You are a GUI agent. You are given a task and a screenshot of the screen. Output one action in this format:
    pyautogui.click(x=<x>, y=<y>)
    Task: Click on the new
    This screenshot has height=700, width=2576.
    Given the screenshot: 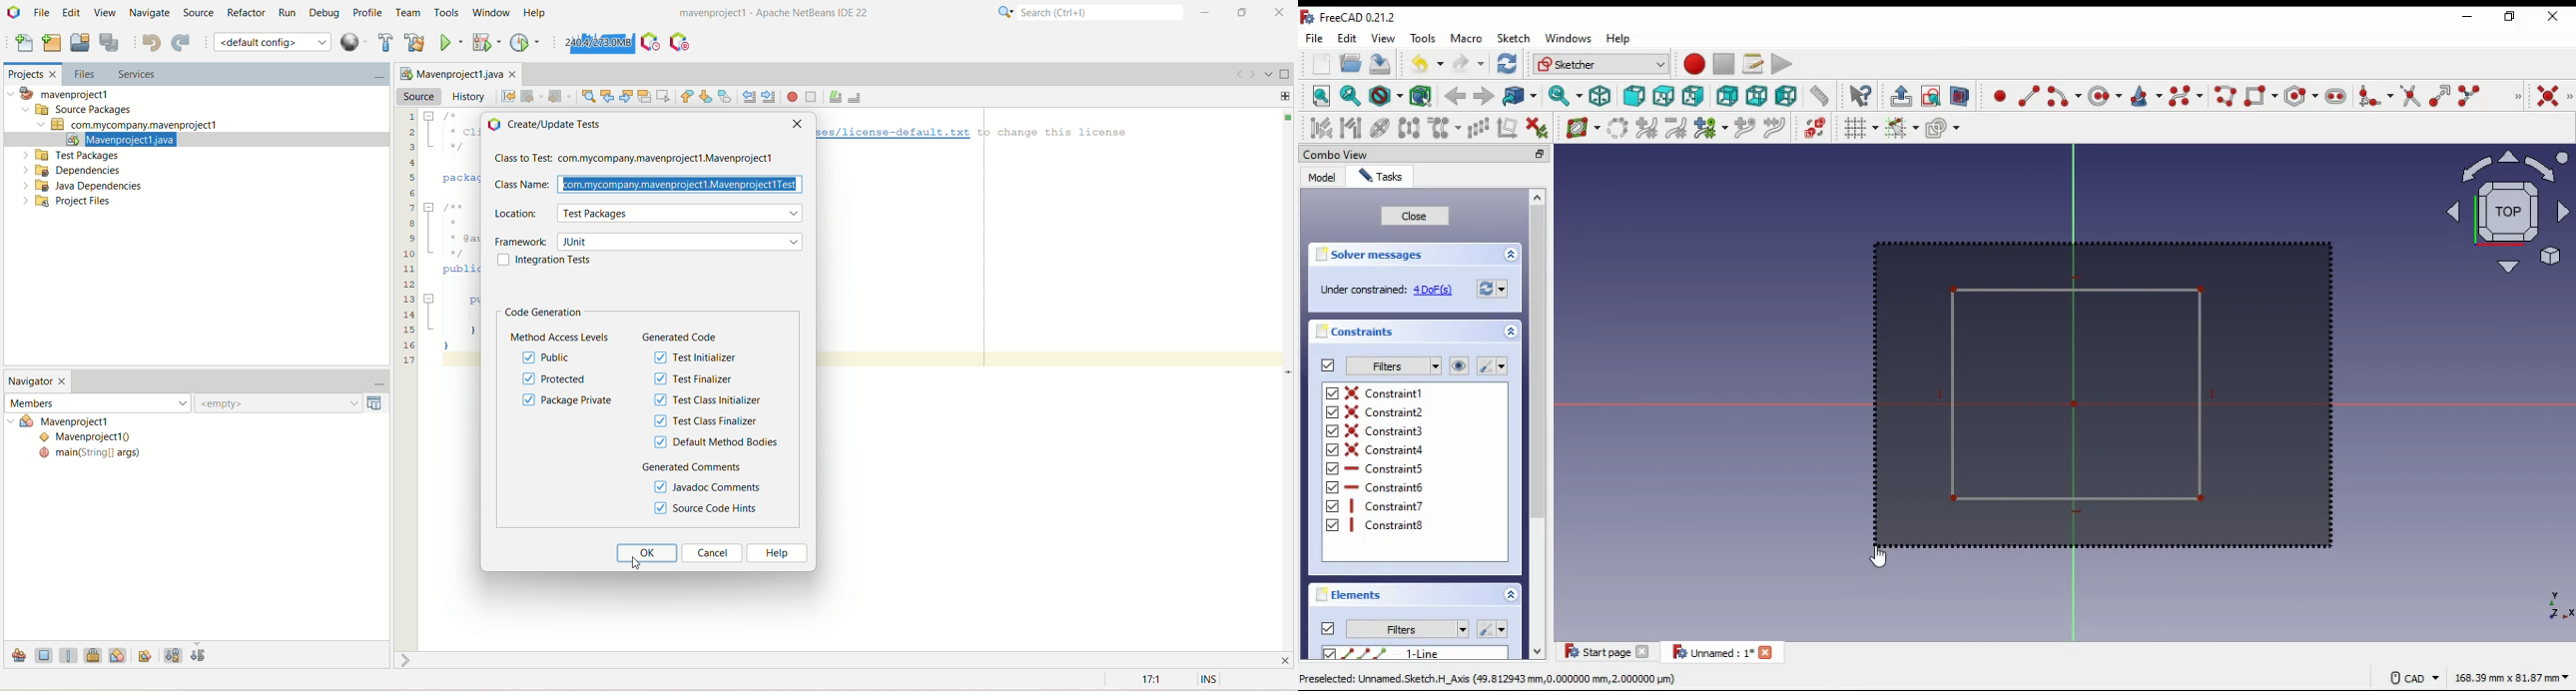 What is the action you would take?
    pyautogui.click(x=1321, y=64)
    